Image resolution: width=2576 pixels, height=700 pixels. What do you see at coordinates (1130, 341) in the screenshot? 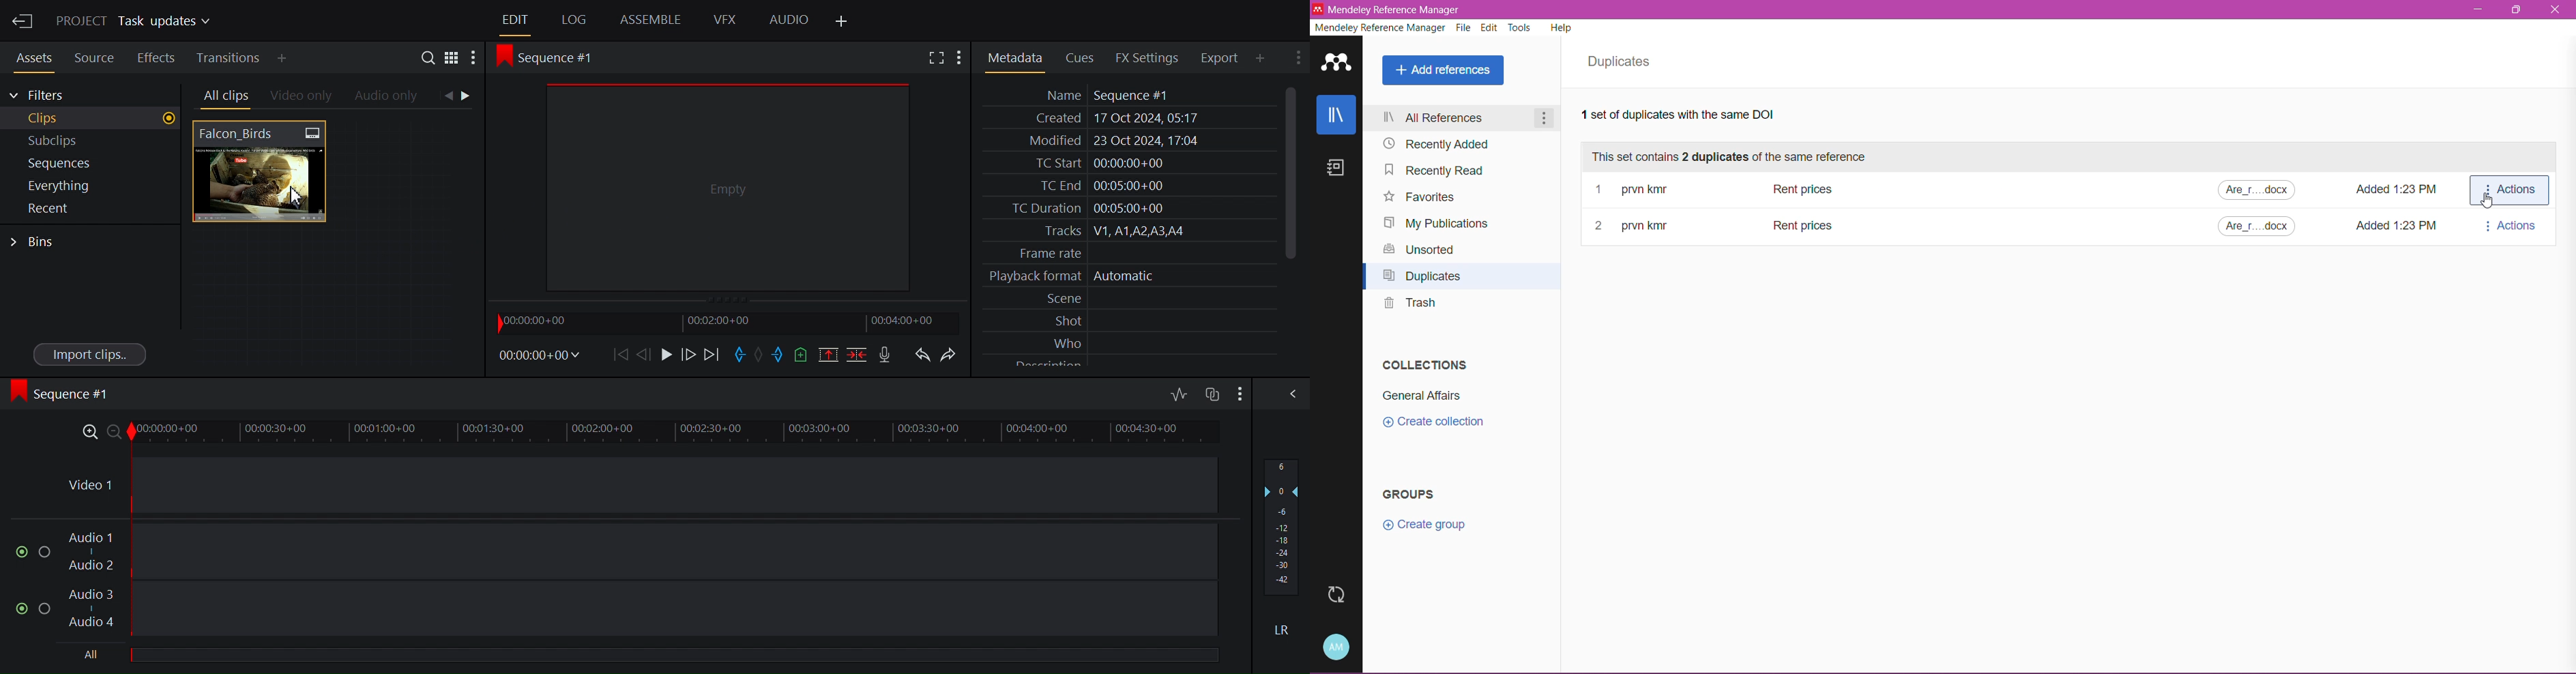
I see `Who` at bounding box center [1130, 341].